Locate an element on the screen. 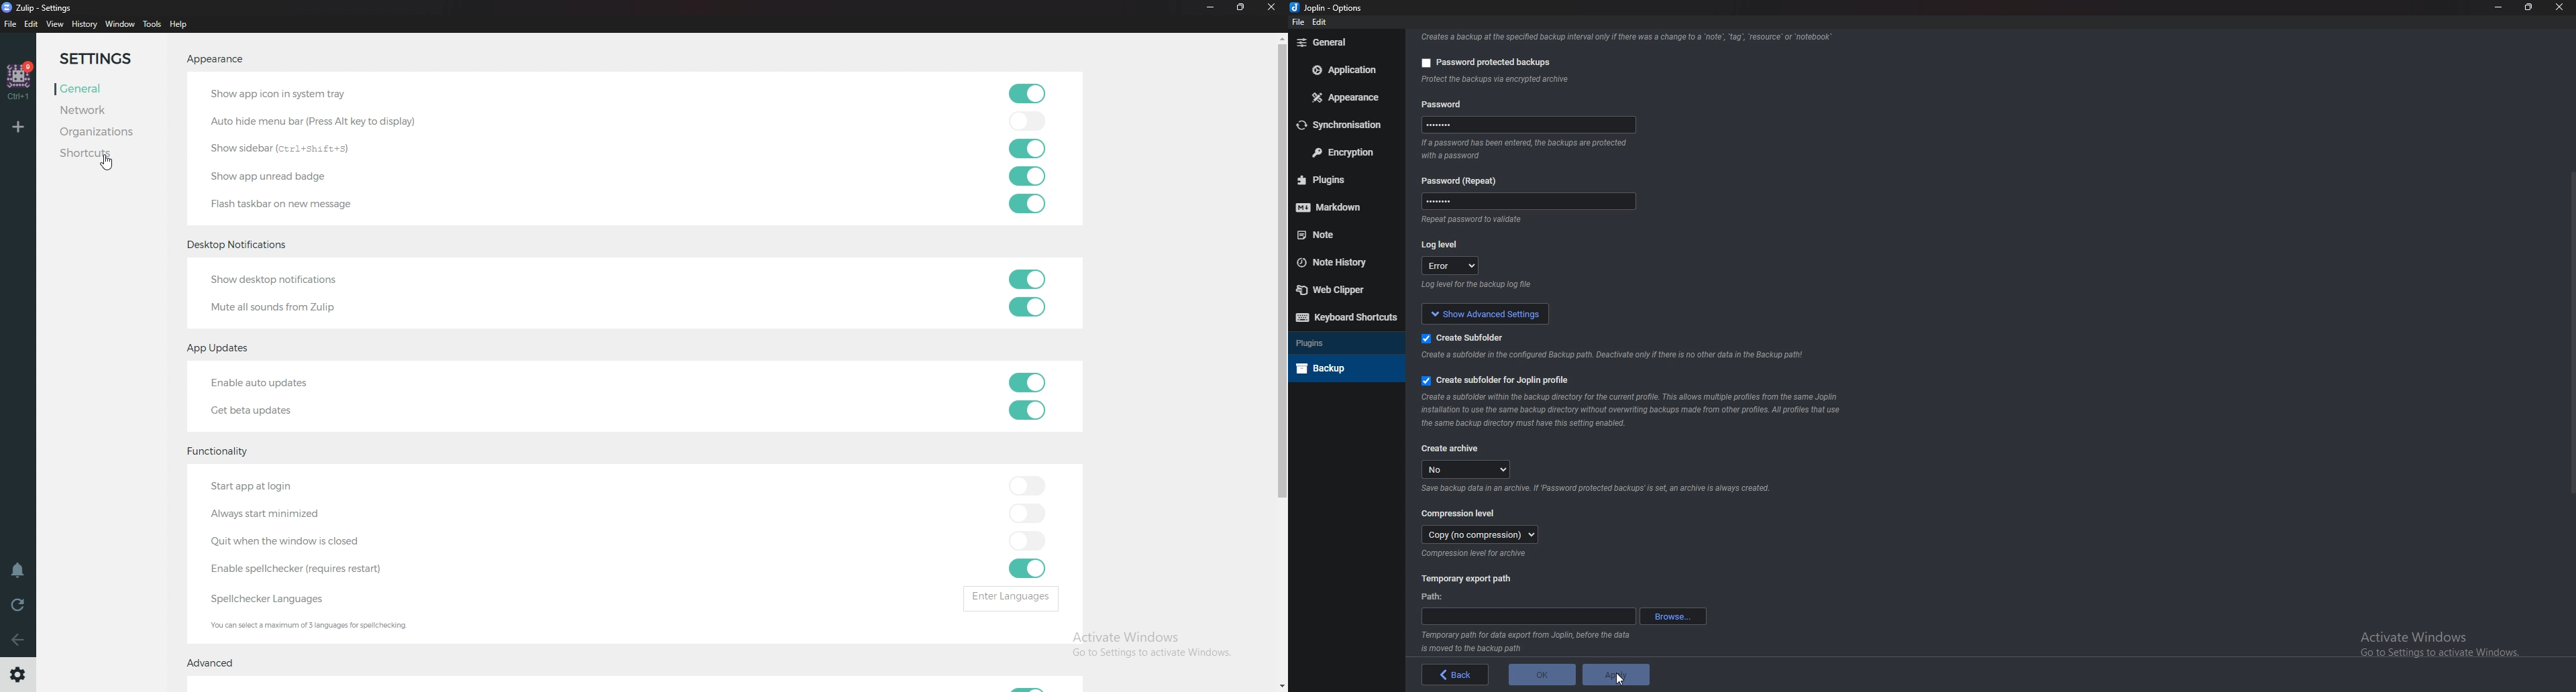  auto hide menu bar is located at coordinates (313, 123).